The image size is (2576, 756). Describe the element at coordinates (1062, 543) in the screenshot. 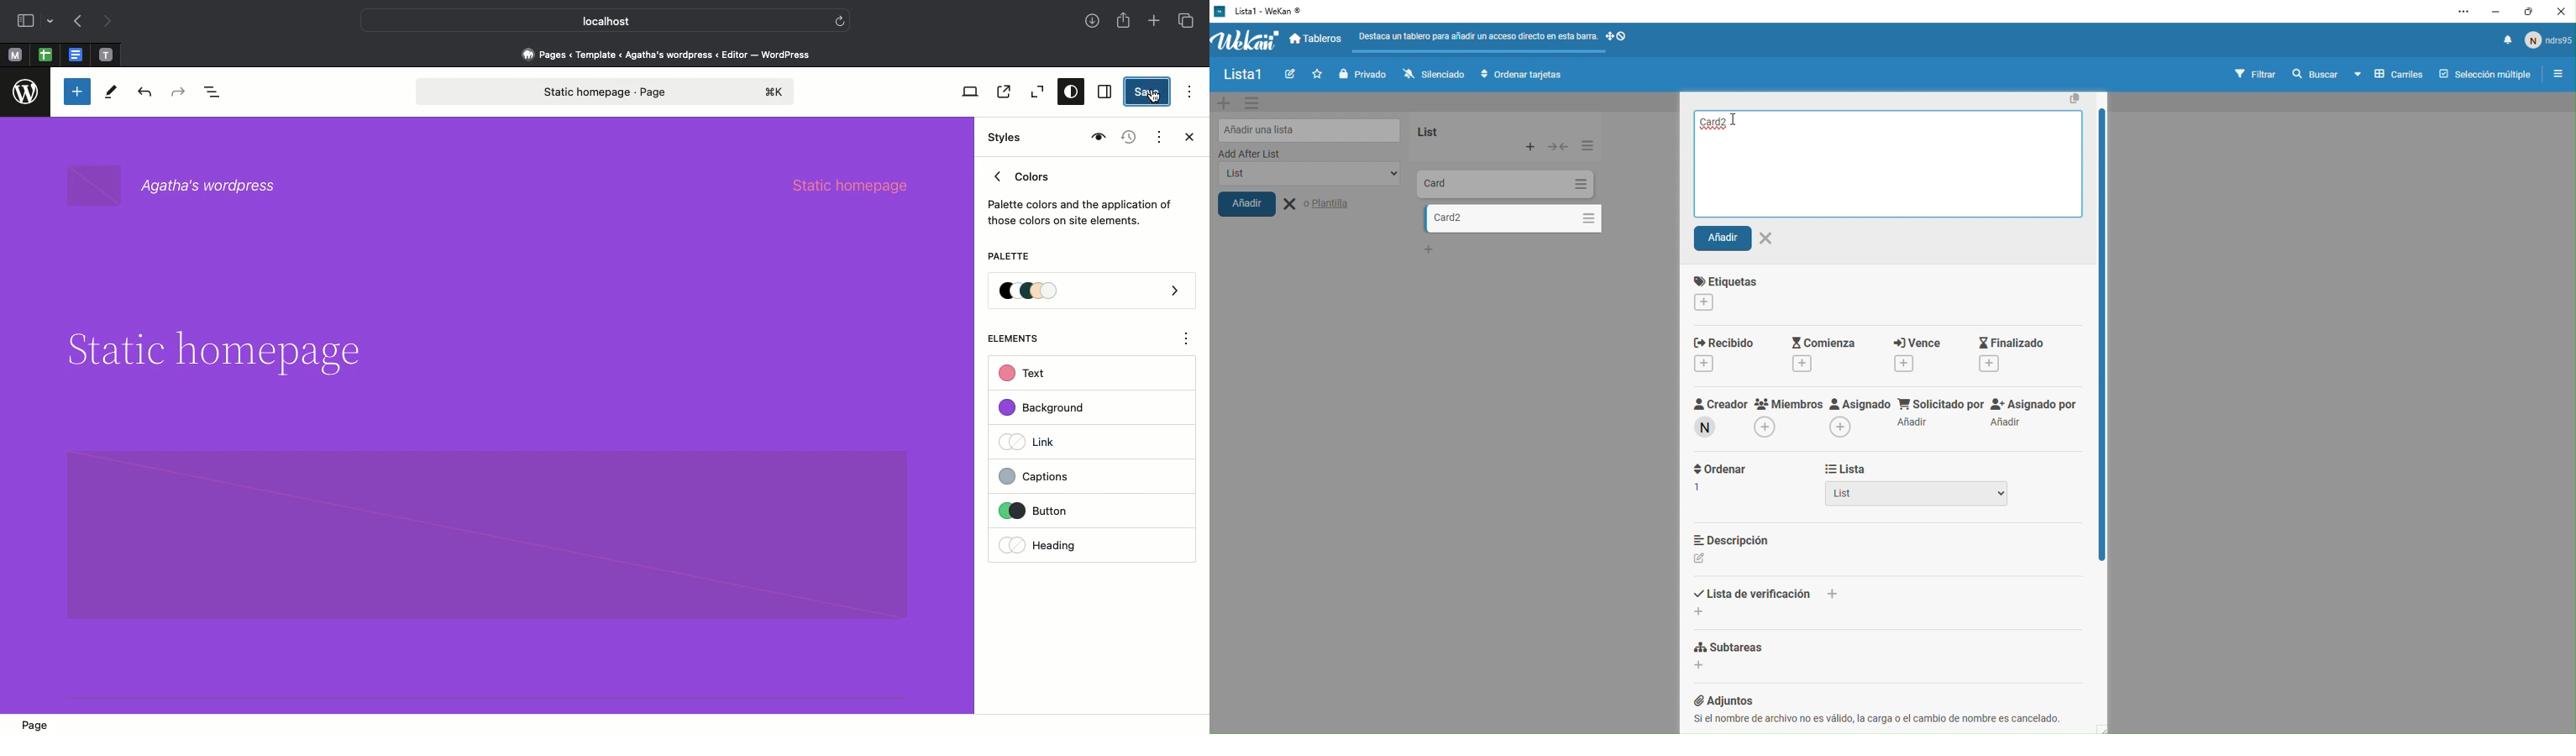

I see `Headings` at that location.